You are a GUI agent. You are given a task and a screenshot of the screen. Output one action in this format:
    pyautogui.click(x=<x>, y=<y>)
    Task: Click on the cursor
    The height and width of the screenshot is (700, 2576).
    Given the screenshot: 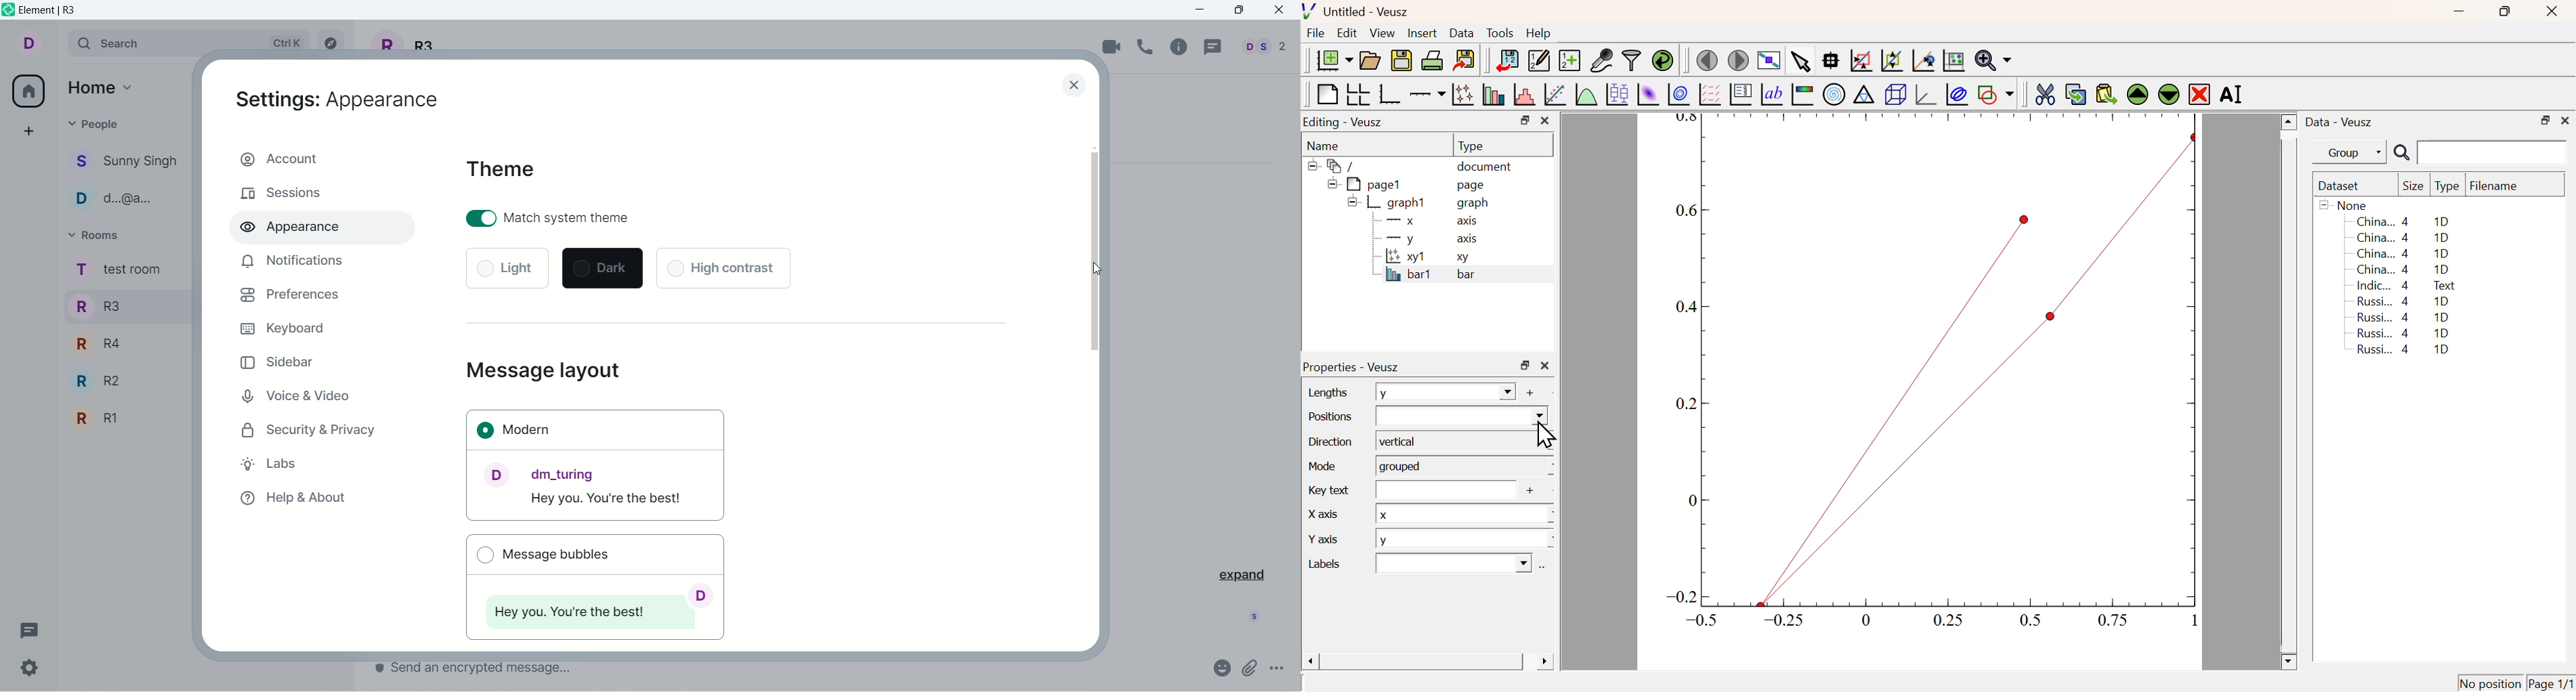 What is the action you would take?
    pyautogui.click(x=1093, y=268)
    